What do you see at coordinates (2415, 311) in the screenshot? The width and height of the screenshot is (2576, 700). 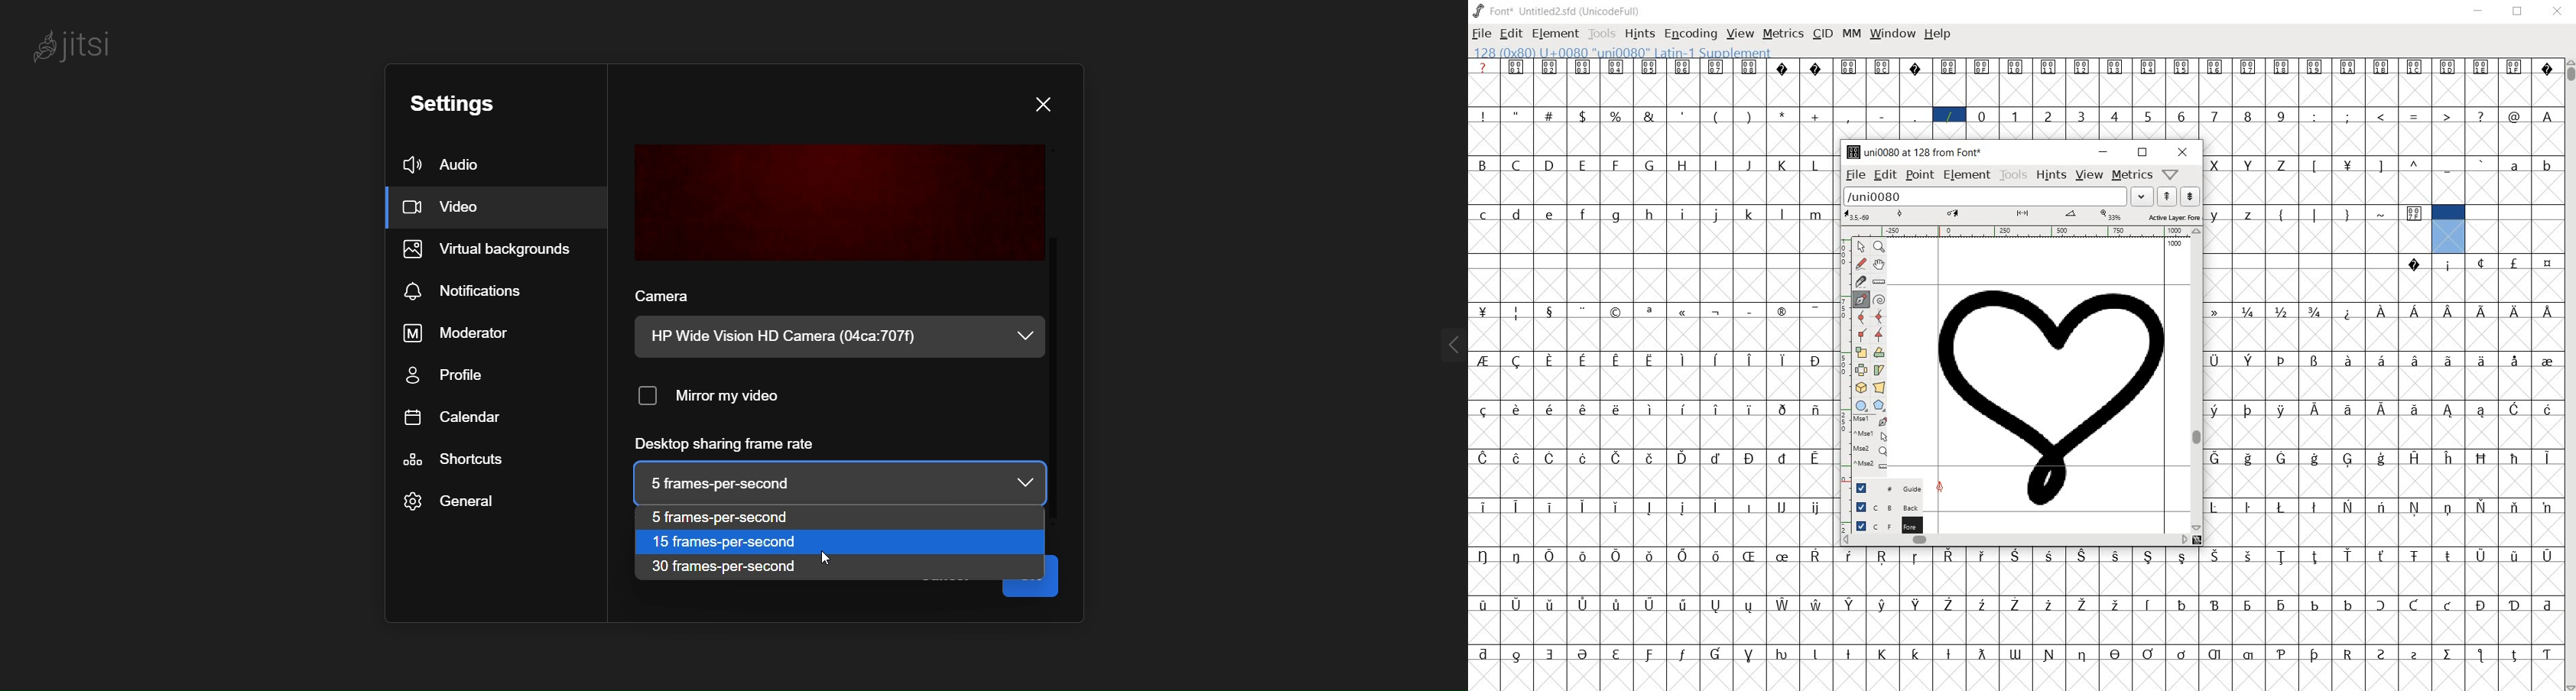 I see `glyph` at bounding box center [2415, 311].